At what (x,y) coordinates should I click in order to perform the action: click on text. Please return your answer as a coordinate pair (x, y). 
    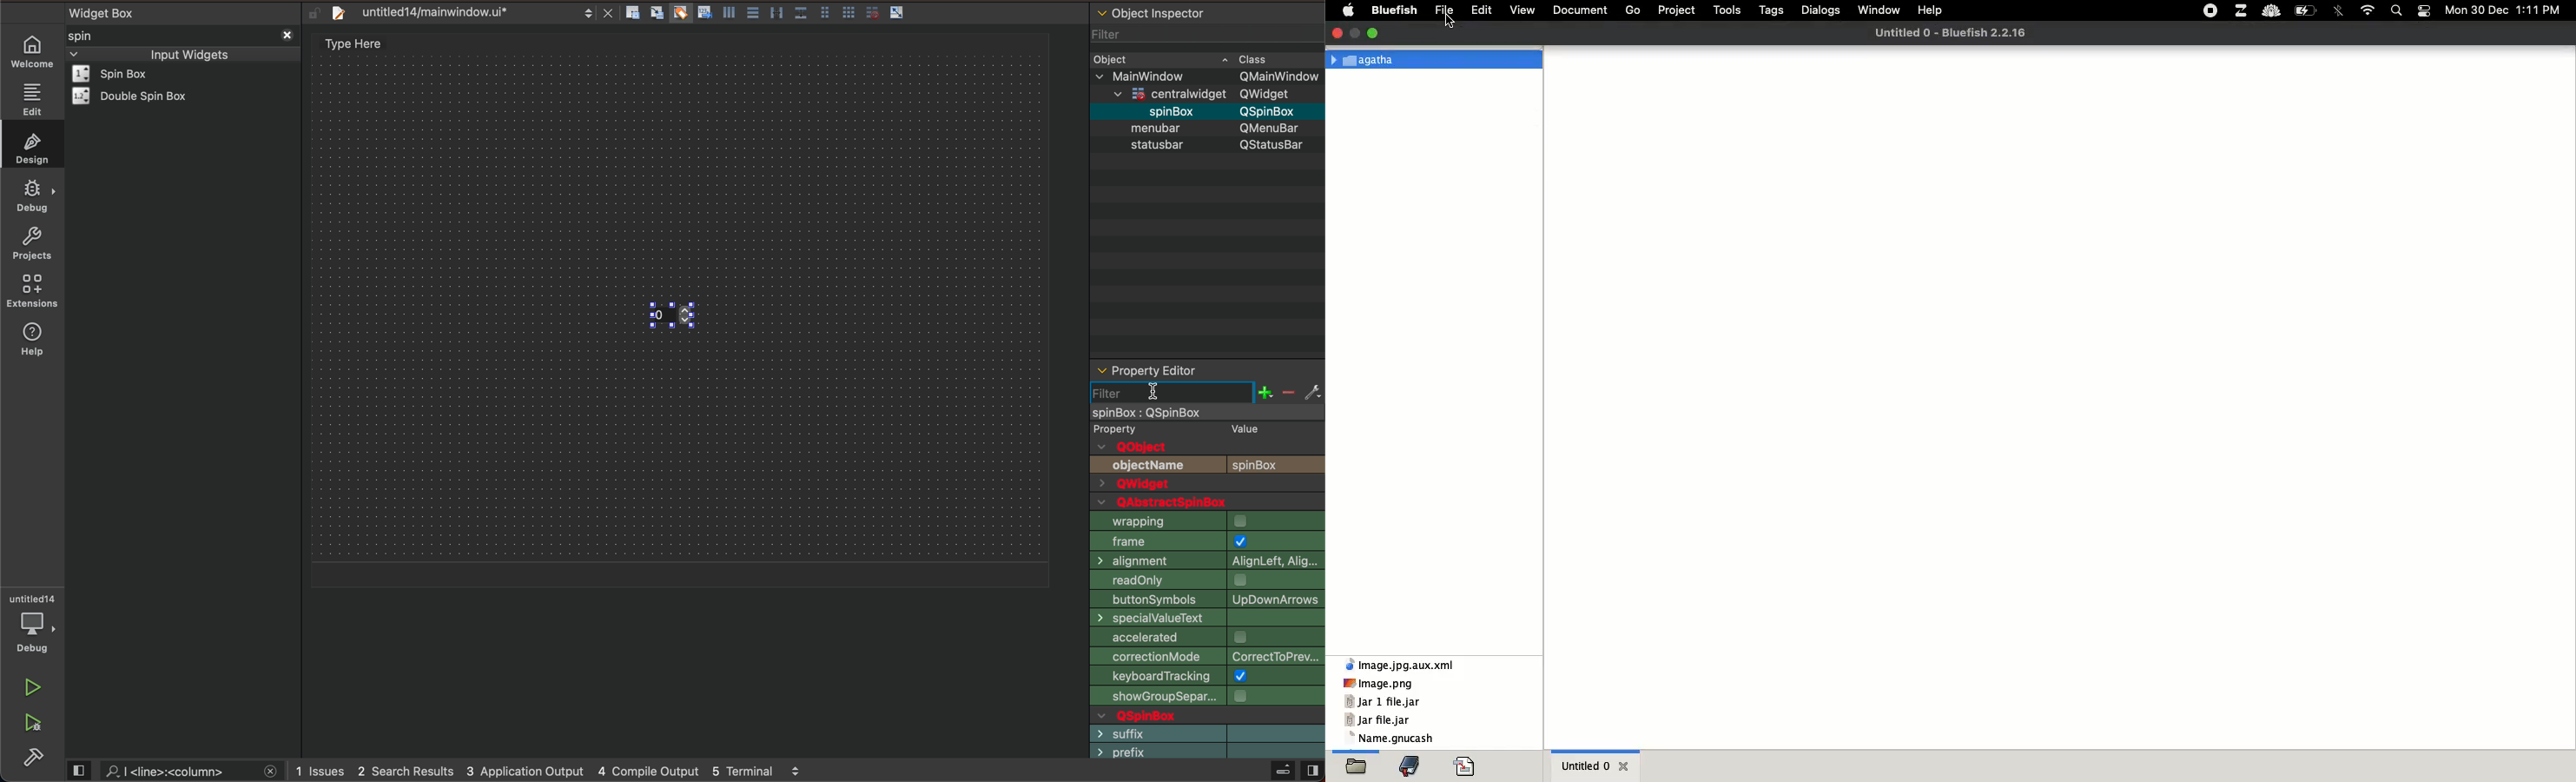
    Looking at the image, I should click on (1138, 447).